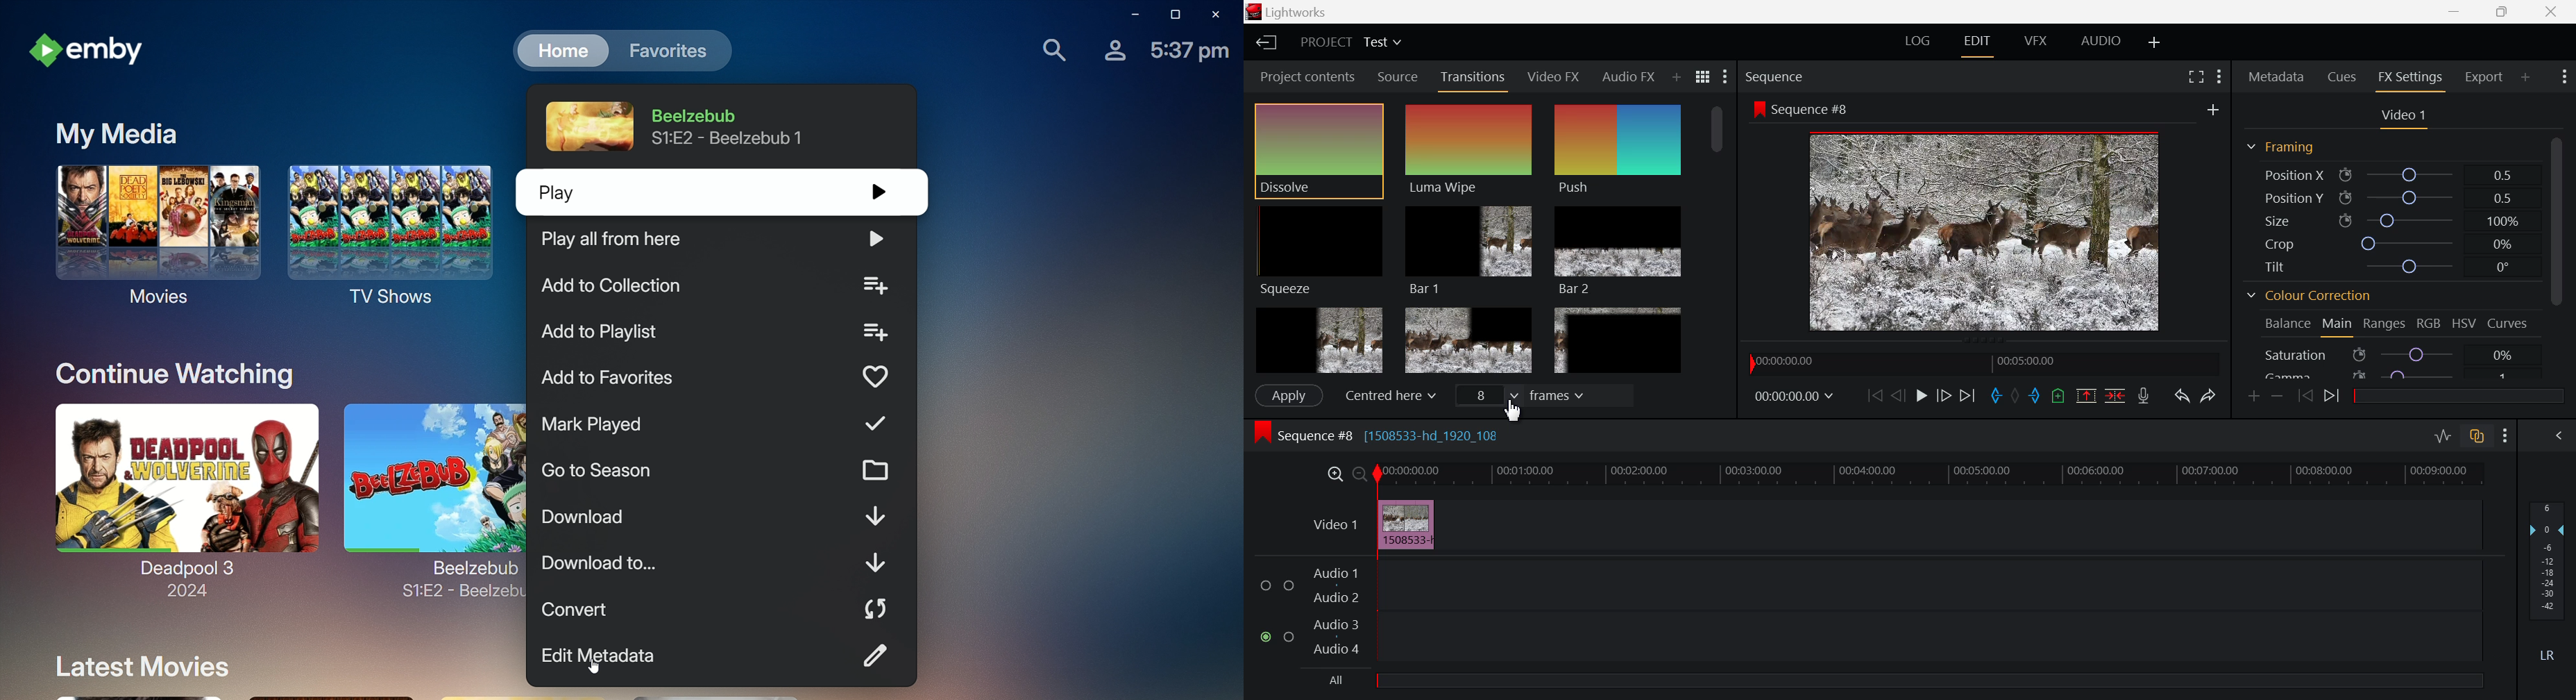 The image size is (2576, 700). What do you see at coordinates (2280, 395) in the screenshot?
I see `Remove keyframe` at bounding box center [2280, 395].